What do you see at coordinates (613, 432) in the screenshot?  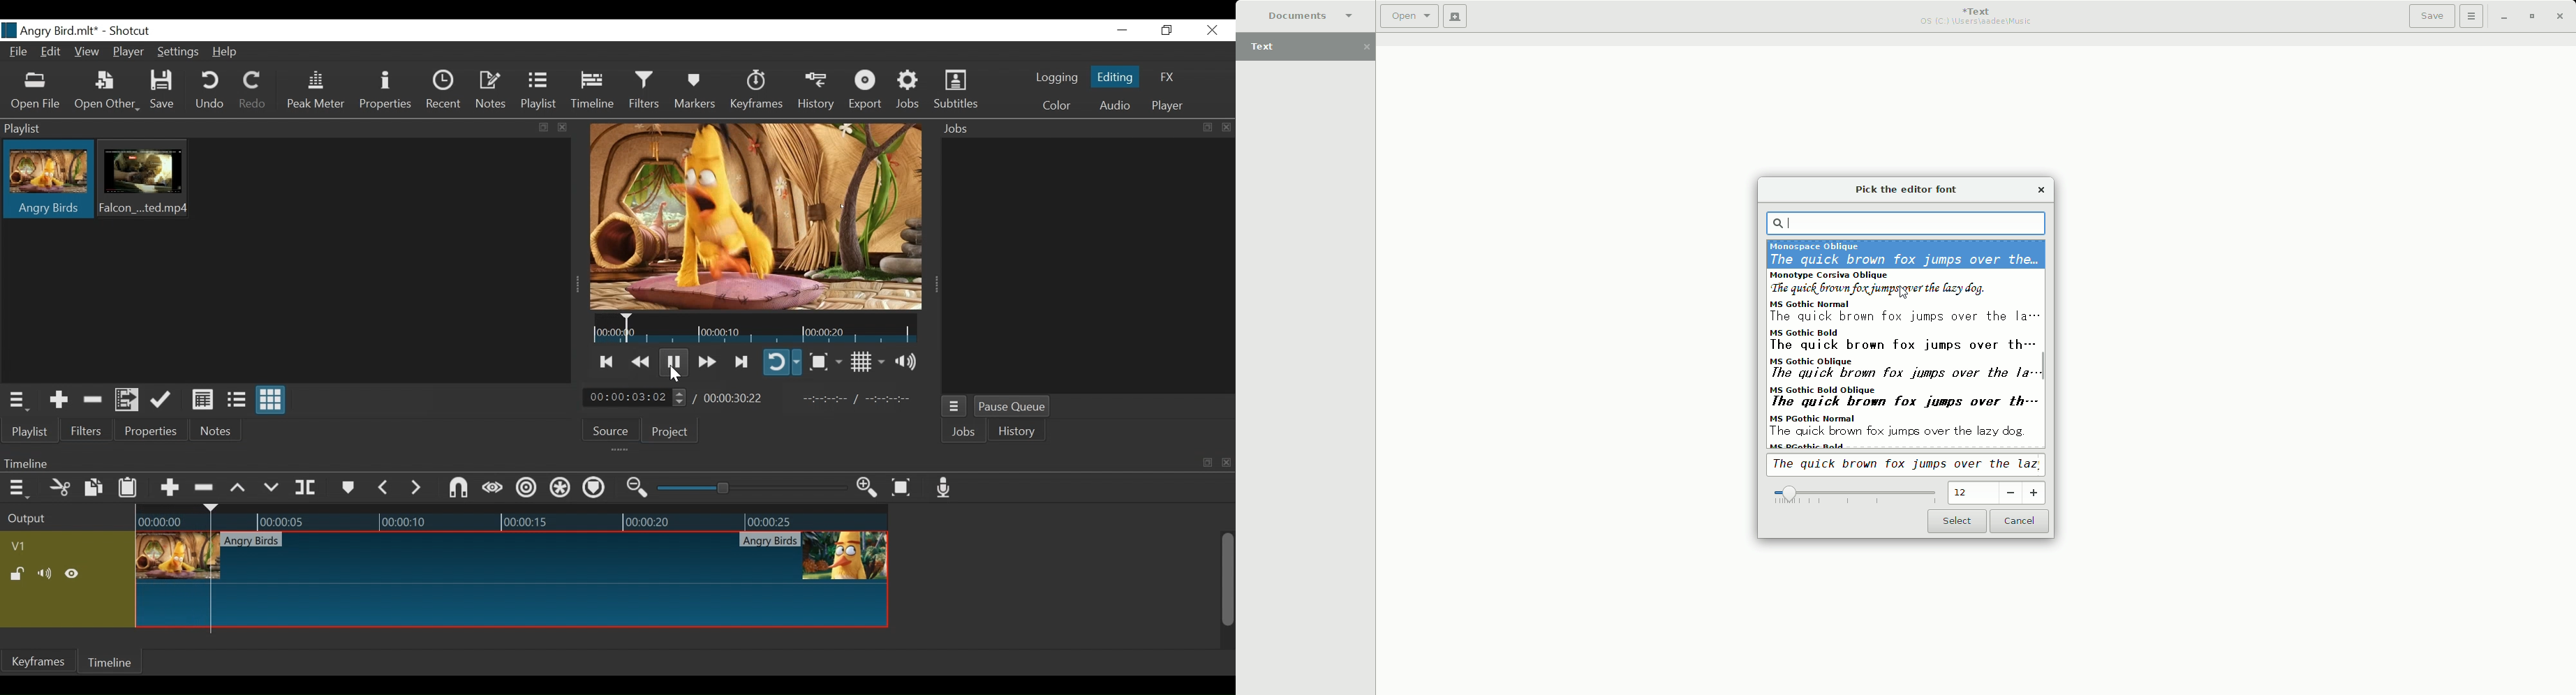 I see `Source` at bounding box center [613, 432].